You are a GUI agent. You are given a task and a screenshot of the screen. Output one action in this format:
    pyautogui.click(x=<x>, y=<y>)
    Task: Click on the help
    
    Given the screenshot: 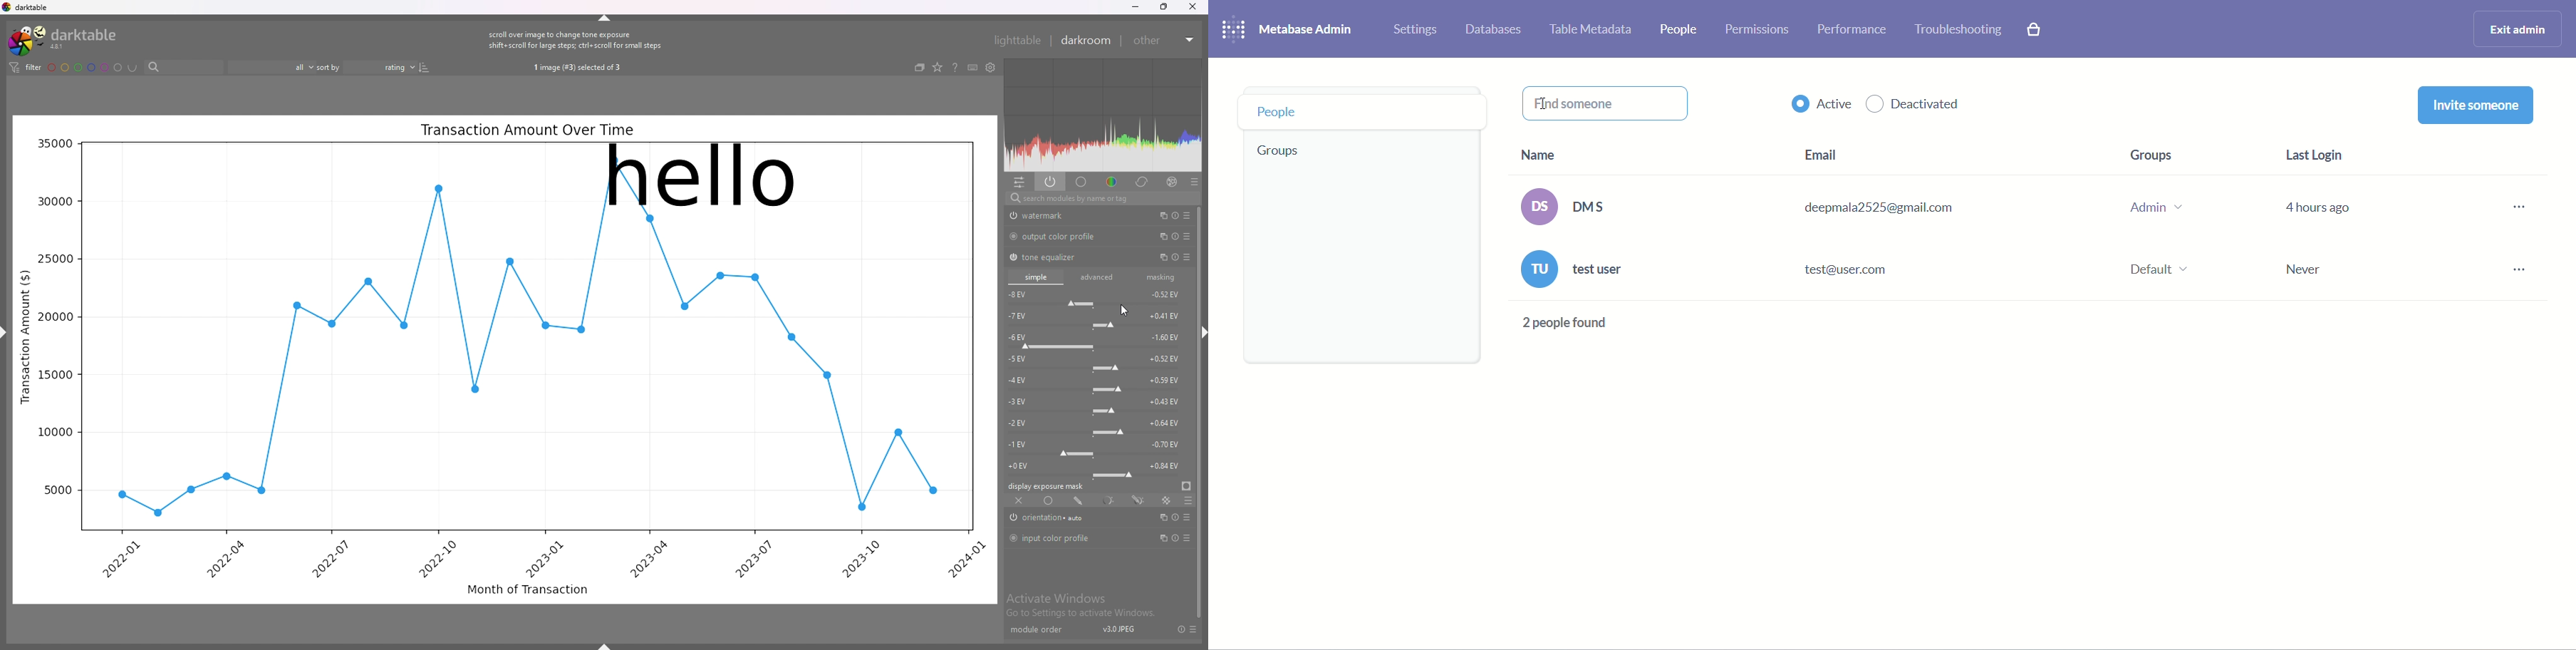 What is the action you would take?
    pyautogui.click(x=954, y=68)
    